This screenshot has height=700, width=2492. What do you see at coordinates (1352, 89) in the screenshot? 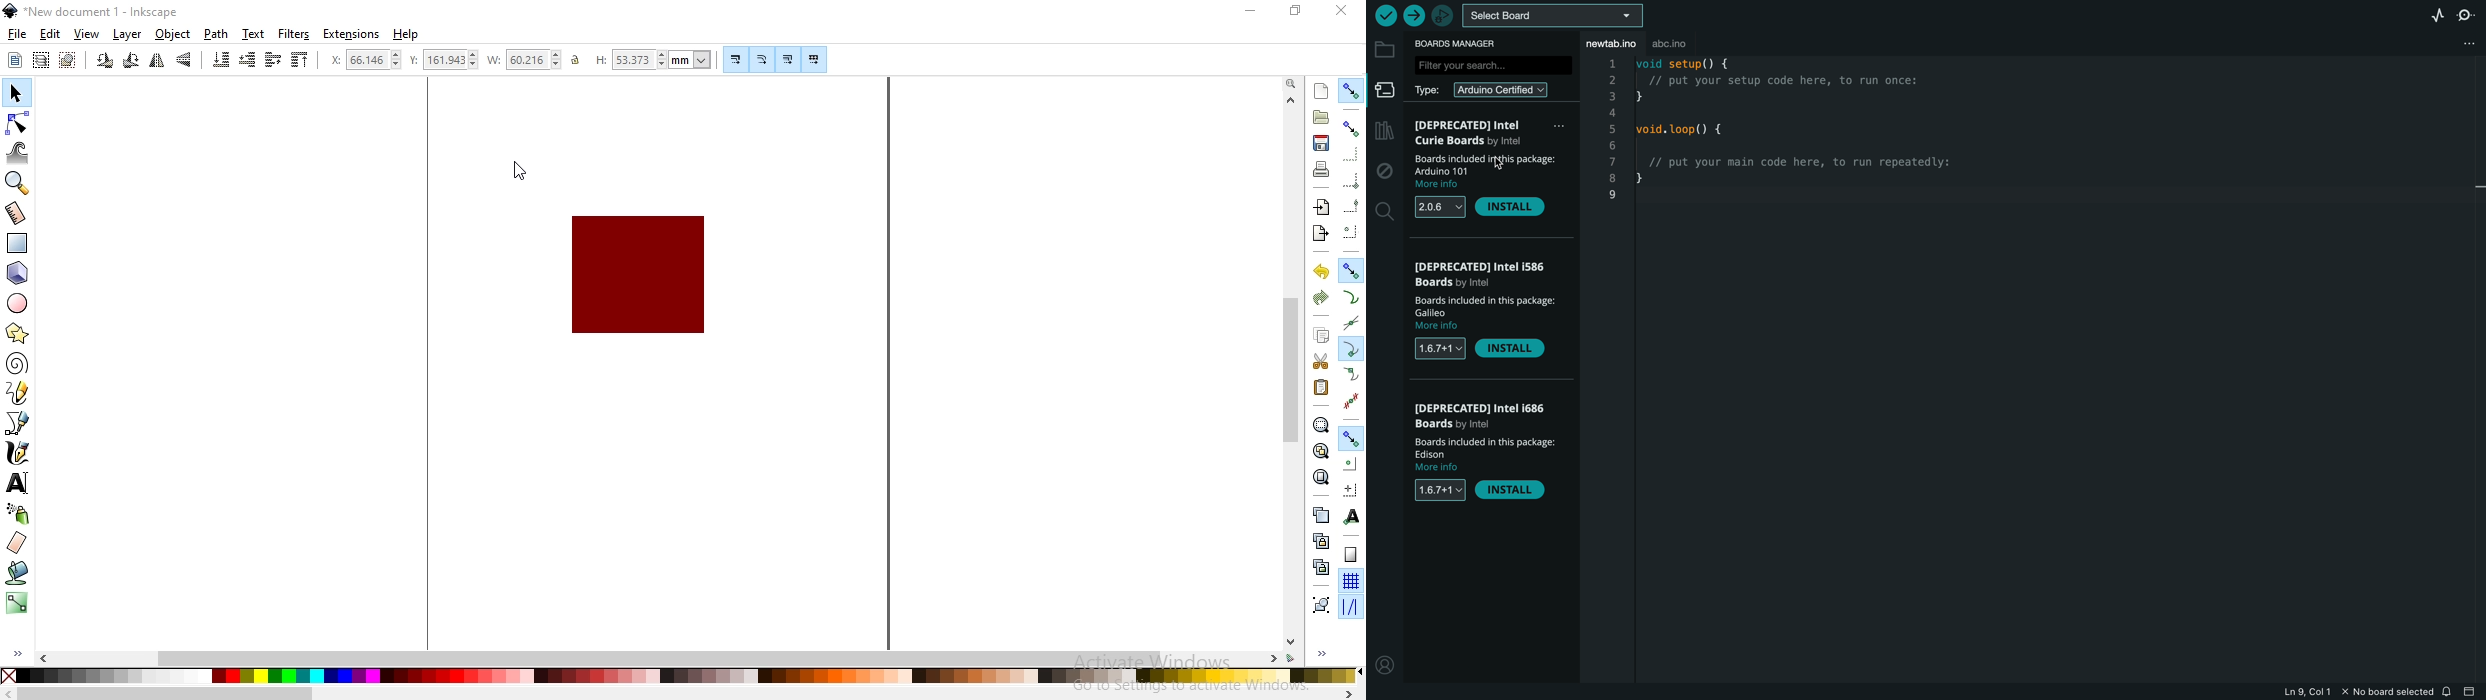
I see `enable snapping` at bounding box center [1352, 89].